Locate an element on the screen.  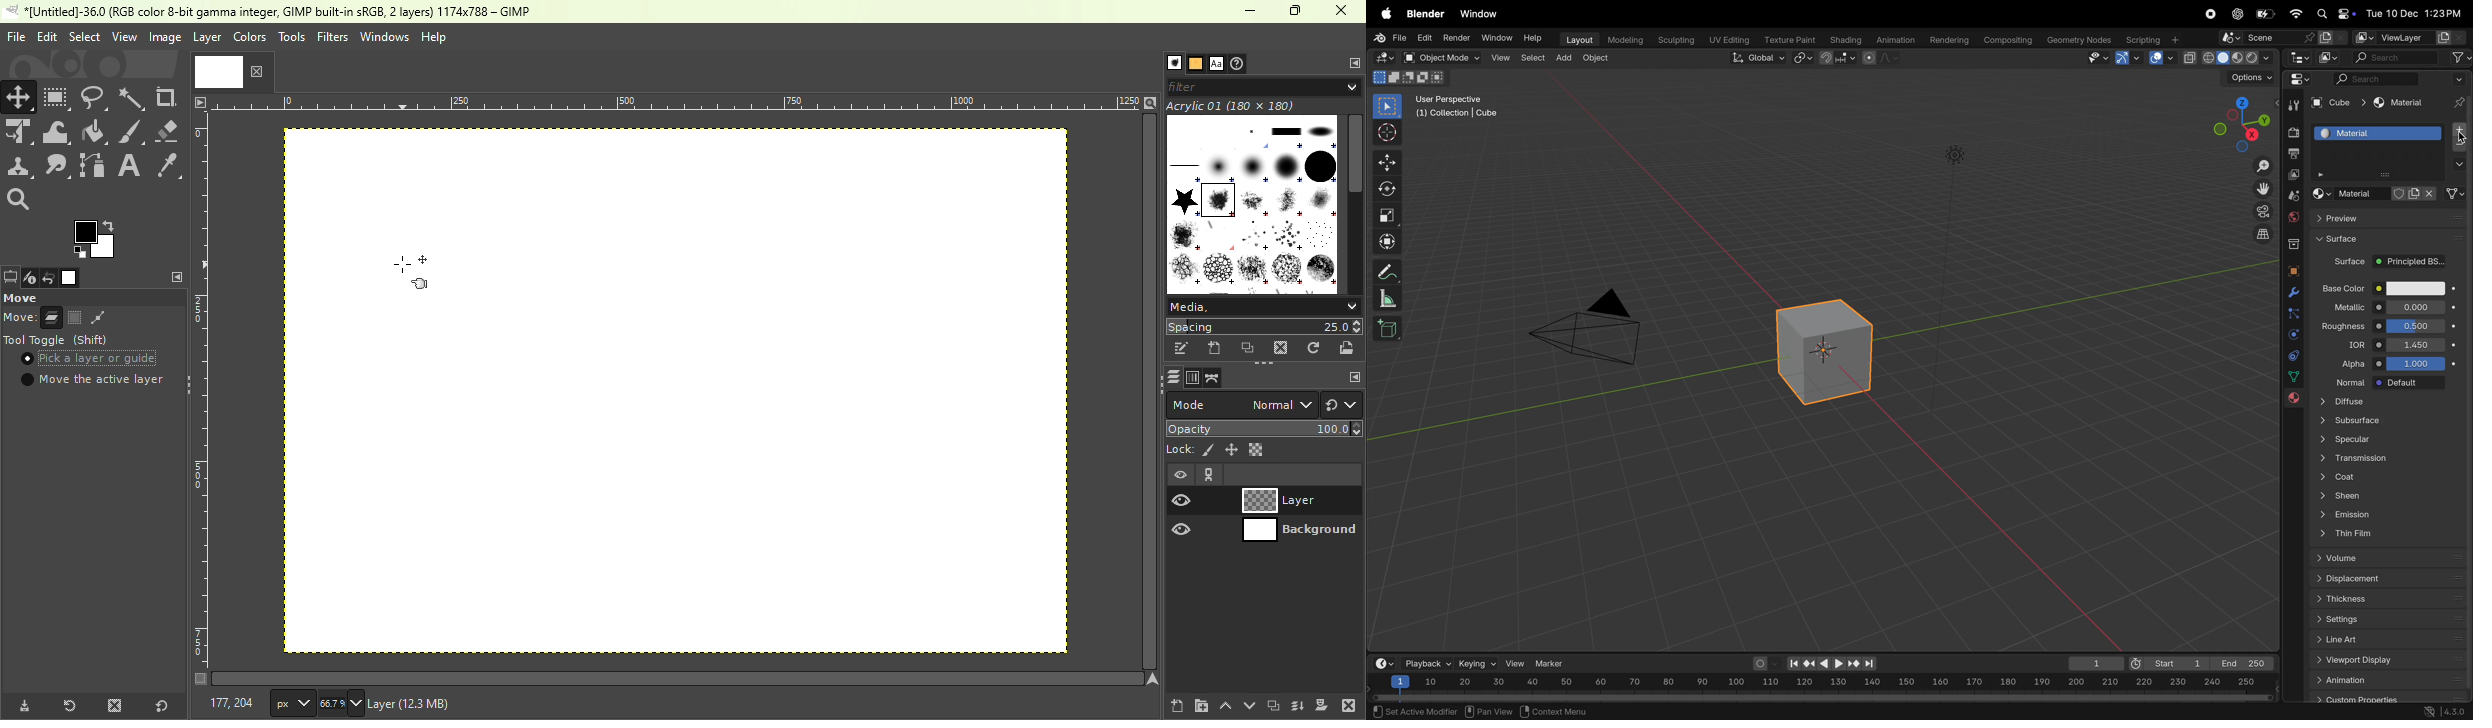
Opacity is located at coordinates (1266, 428).